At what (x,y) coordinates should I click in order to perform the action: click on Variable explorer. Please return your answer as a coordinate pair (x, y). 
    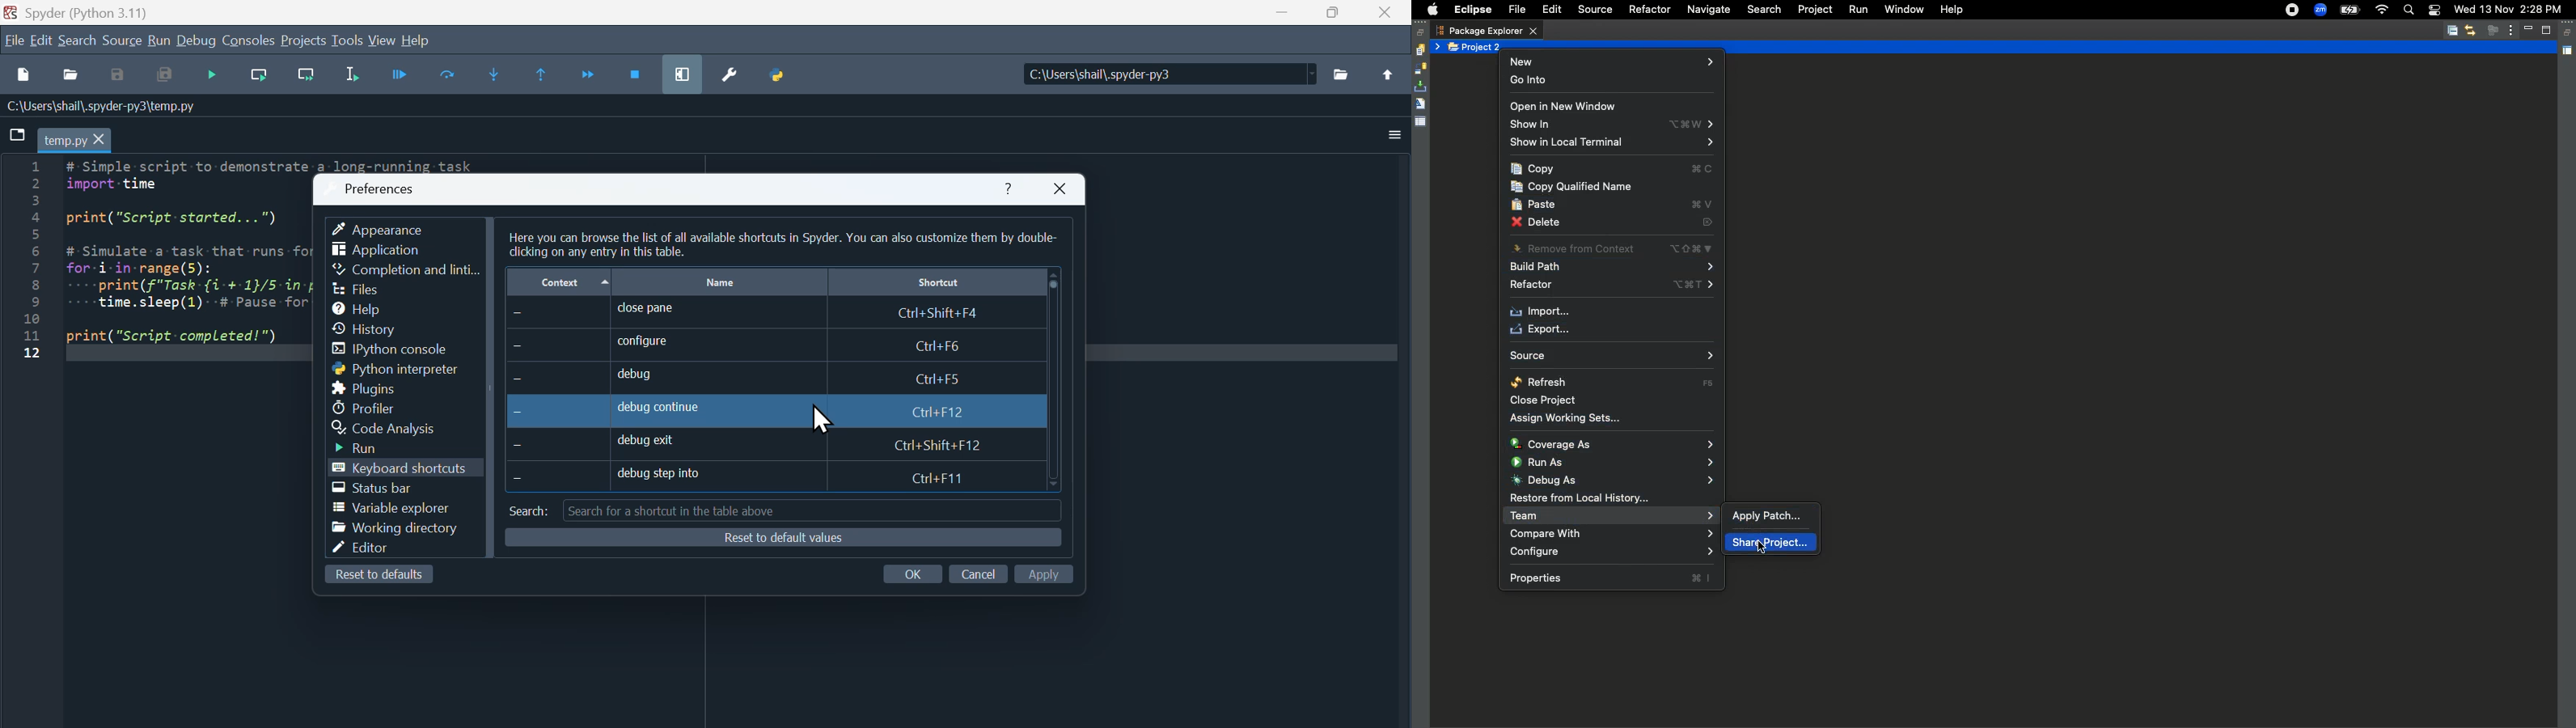
    Looking at the image, I should click on (396, 510).